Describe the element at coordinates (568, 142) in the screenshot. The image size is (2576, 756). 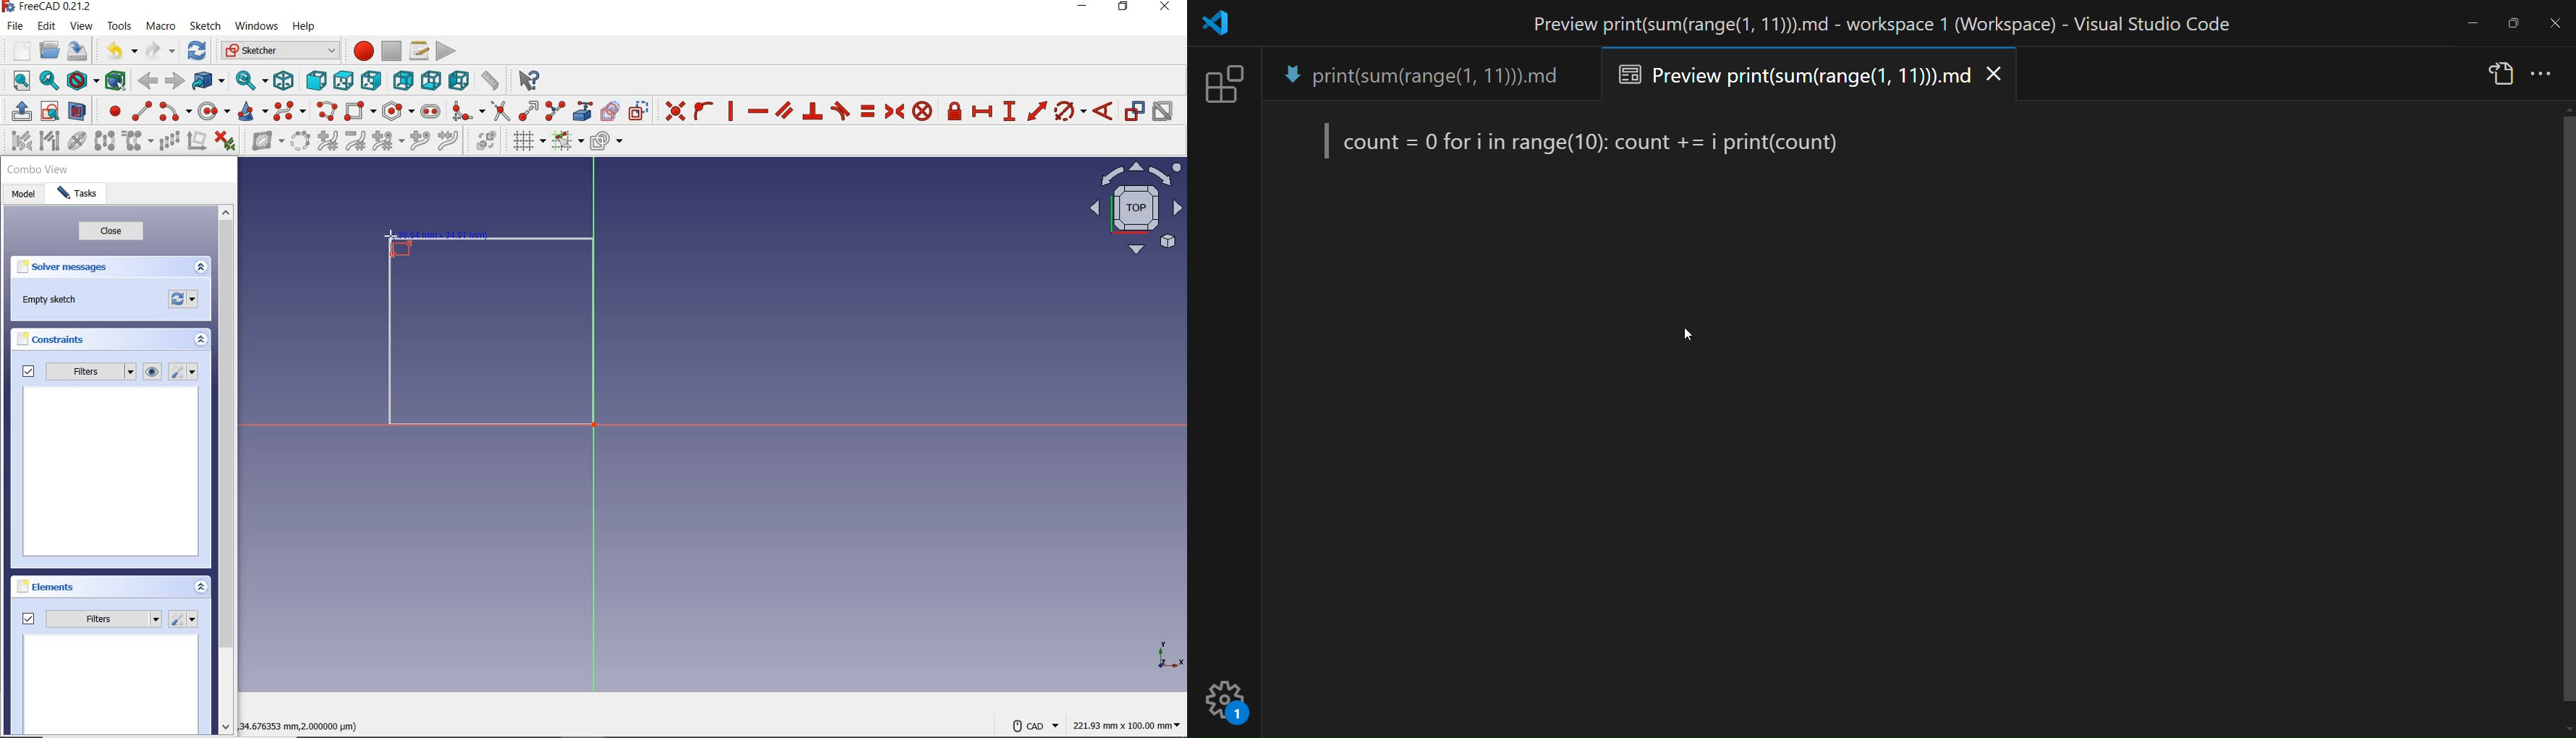
I see `toggle snap` at that location.